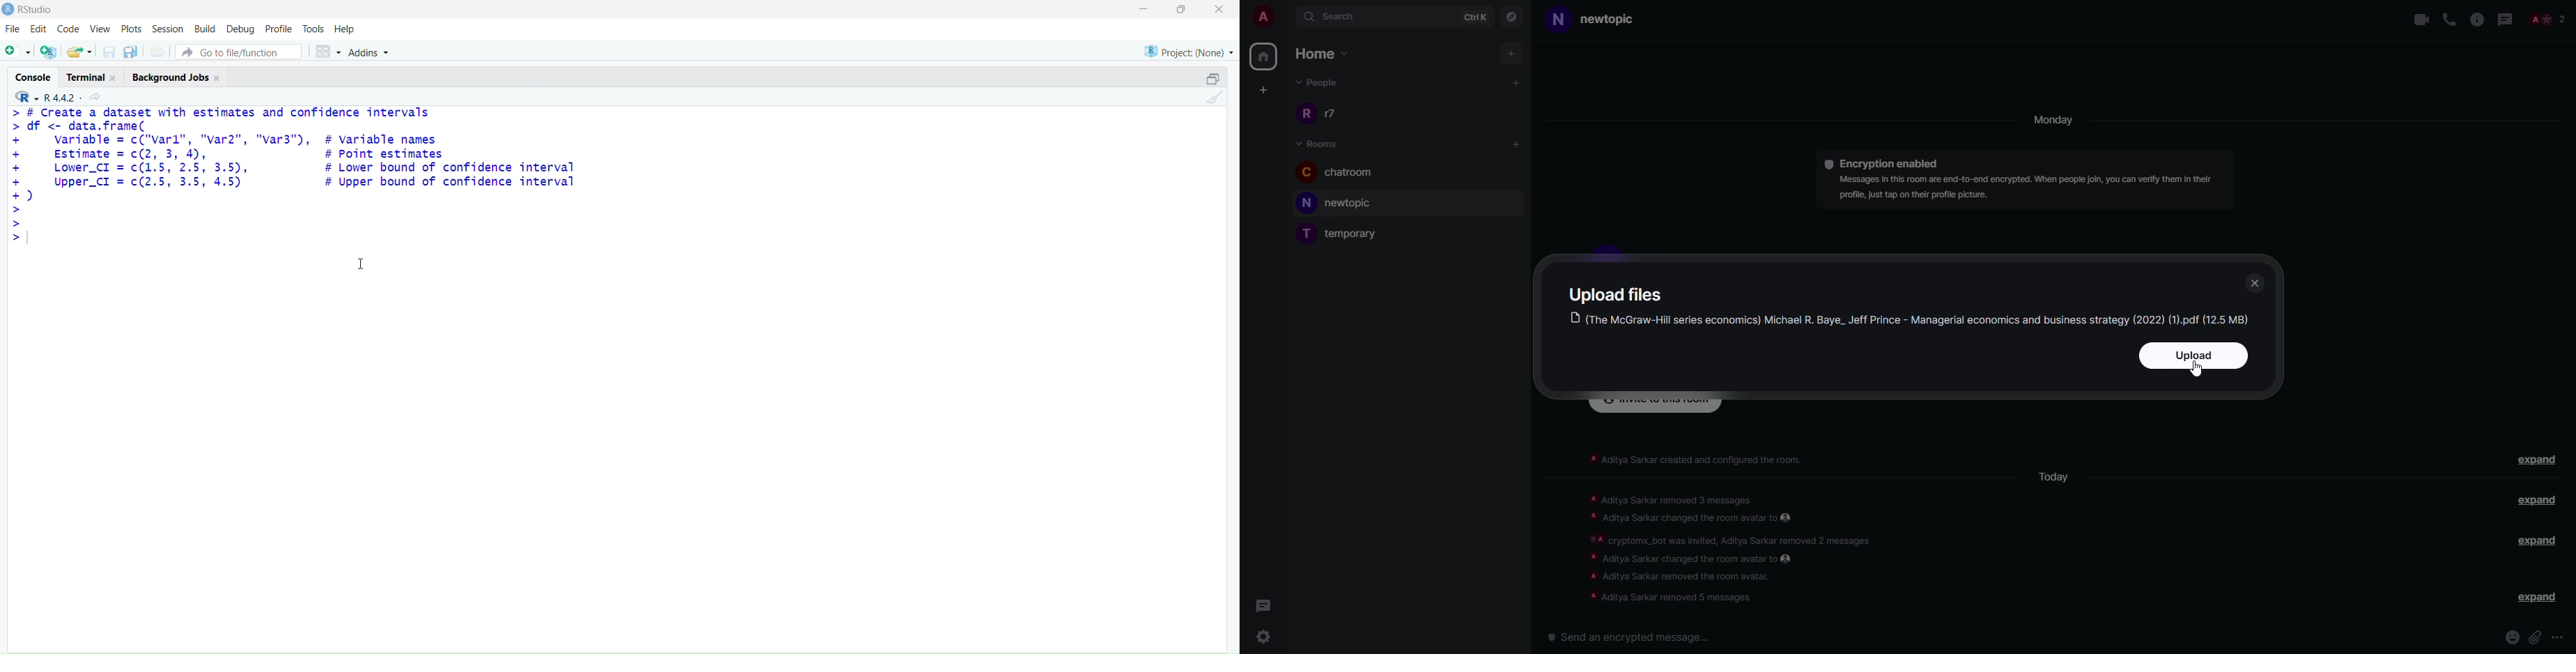  I want to click on home, so click(1265, 56).